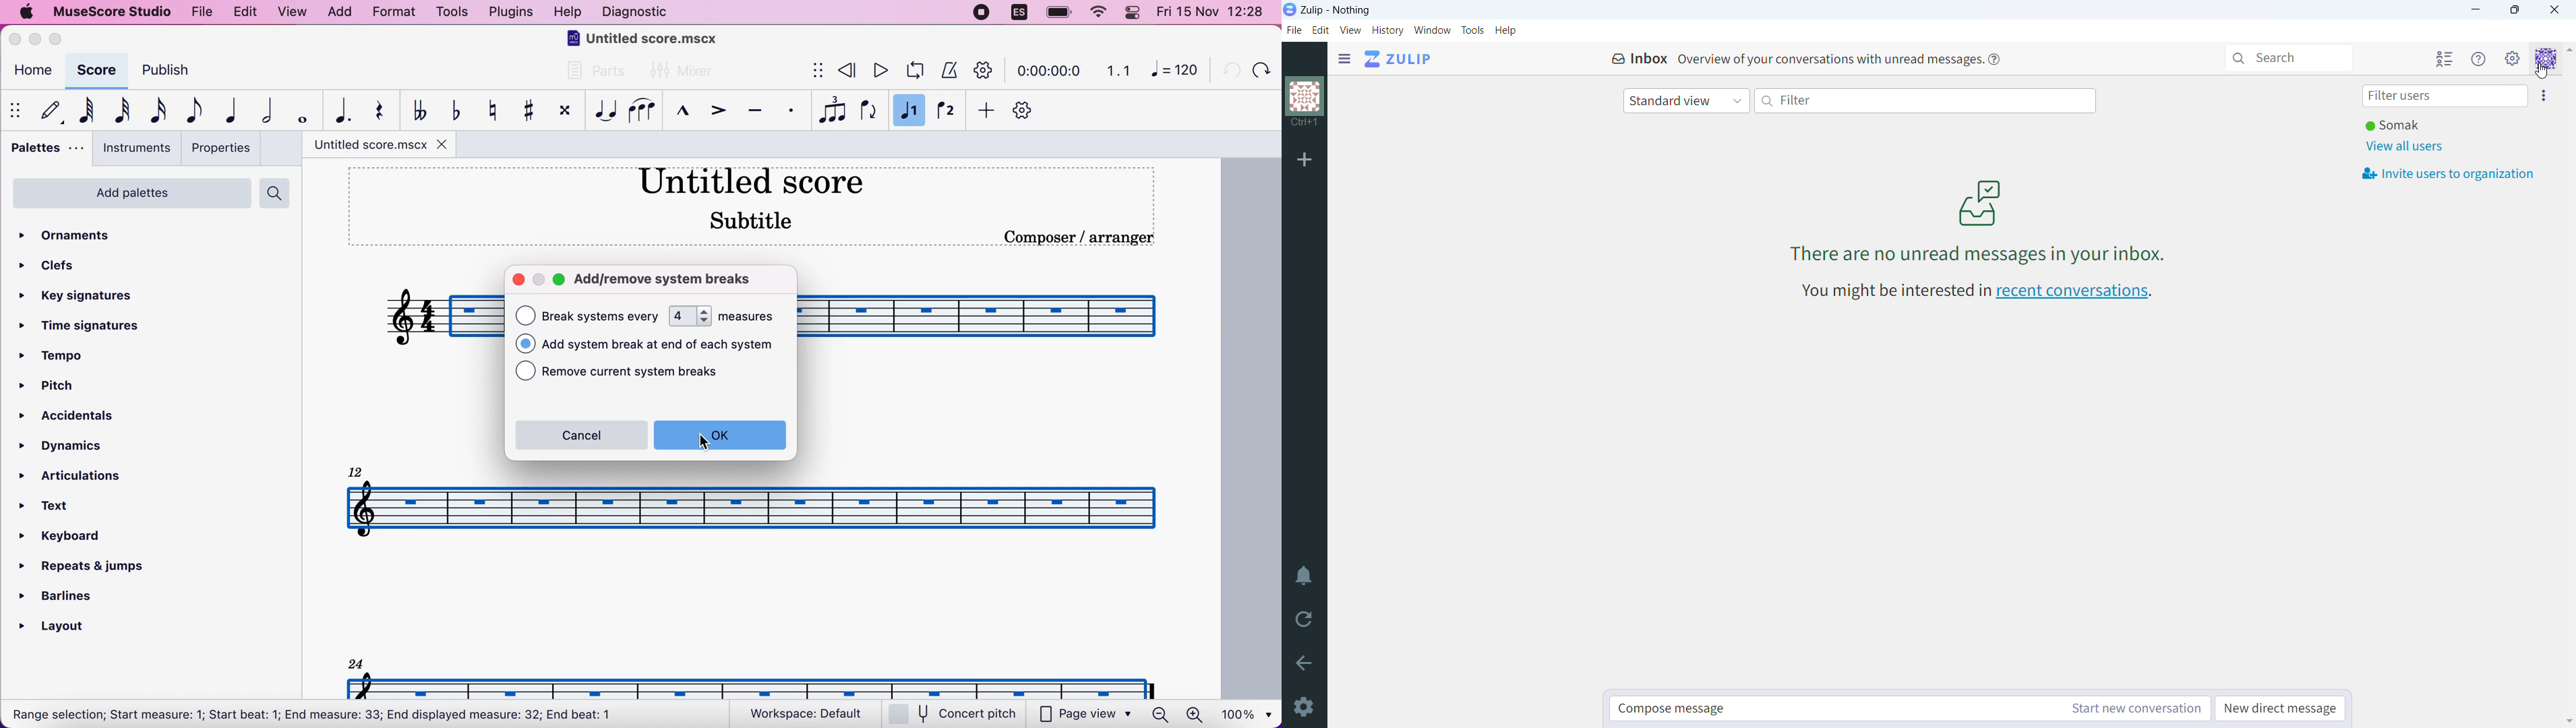 The width and height of the screenshot is (2576, 728). I want to click on rest, so click(374, 111).